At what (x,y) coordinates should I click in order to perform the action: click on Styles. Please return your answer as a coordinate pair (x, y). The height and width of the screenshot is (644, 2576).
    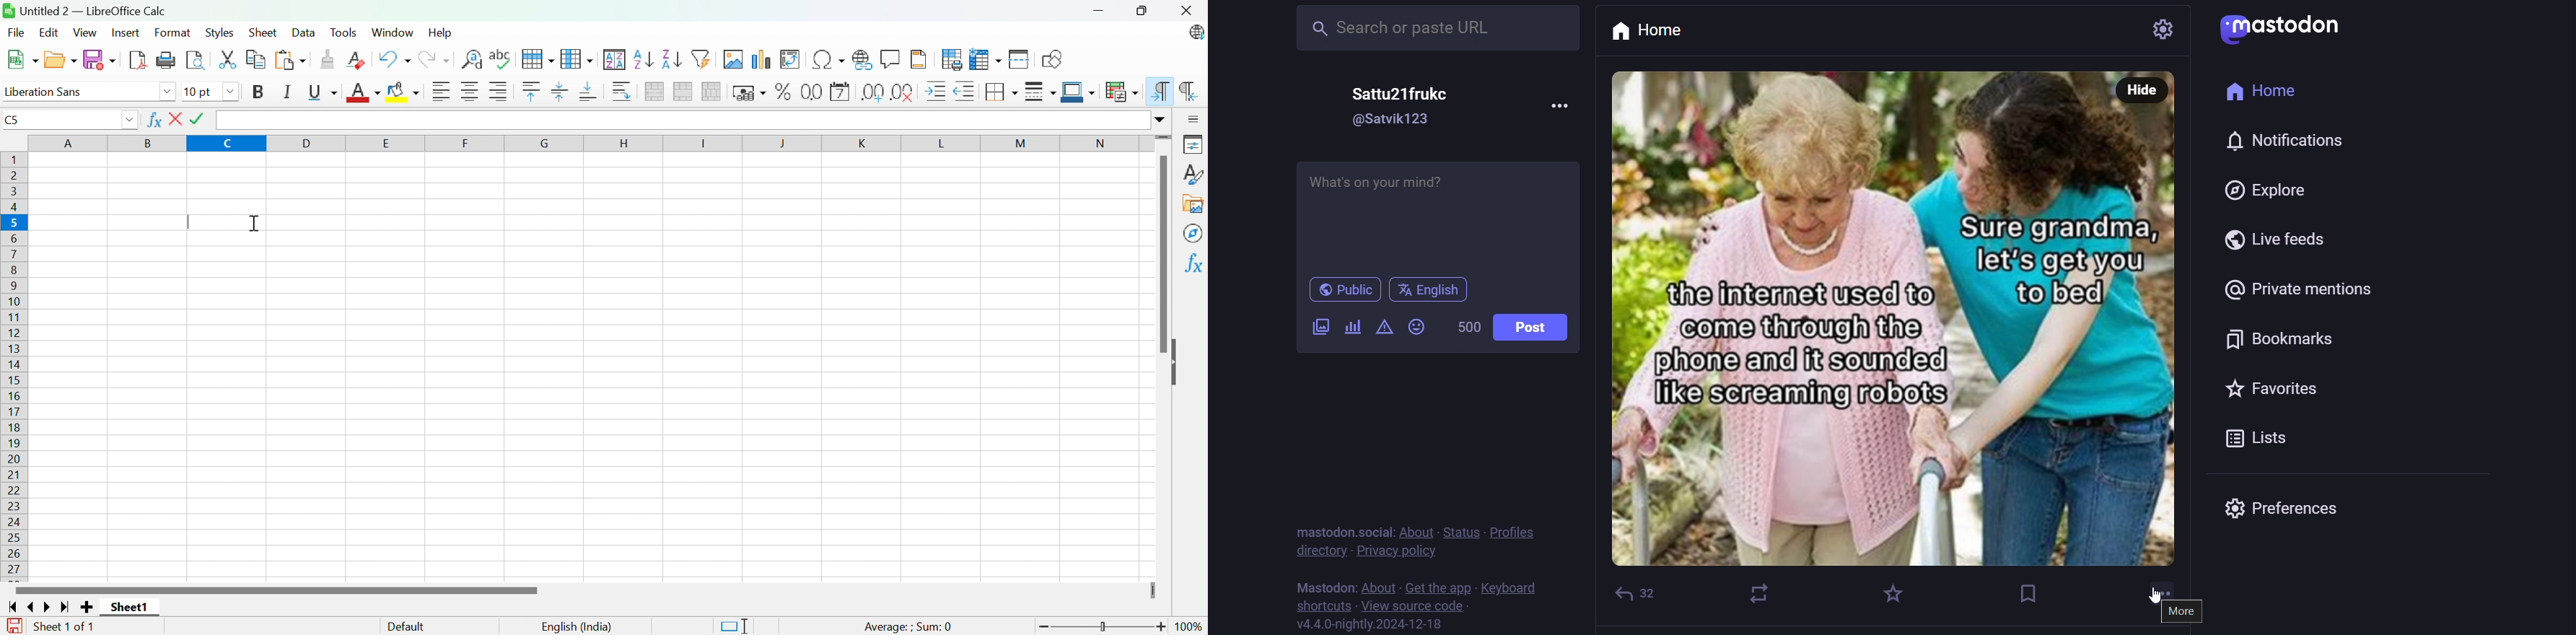
    Looking at the image, I should click on (220, 31).